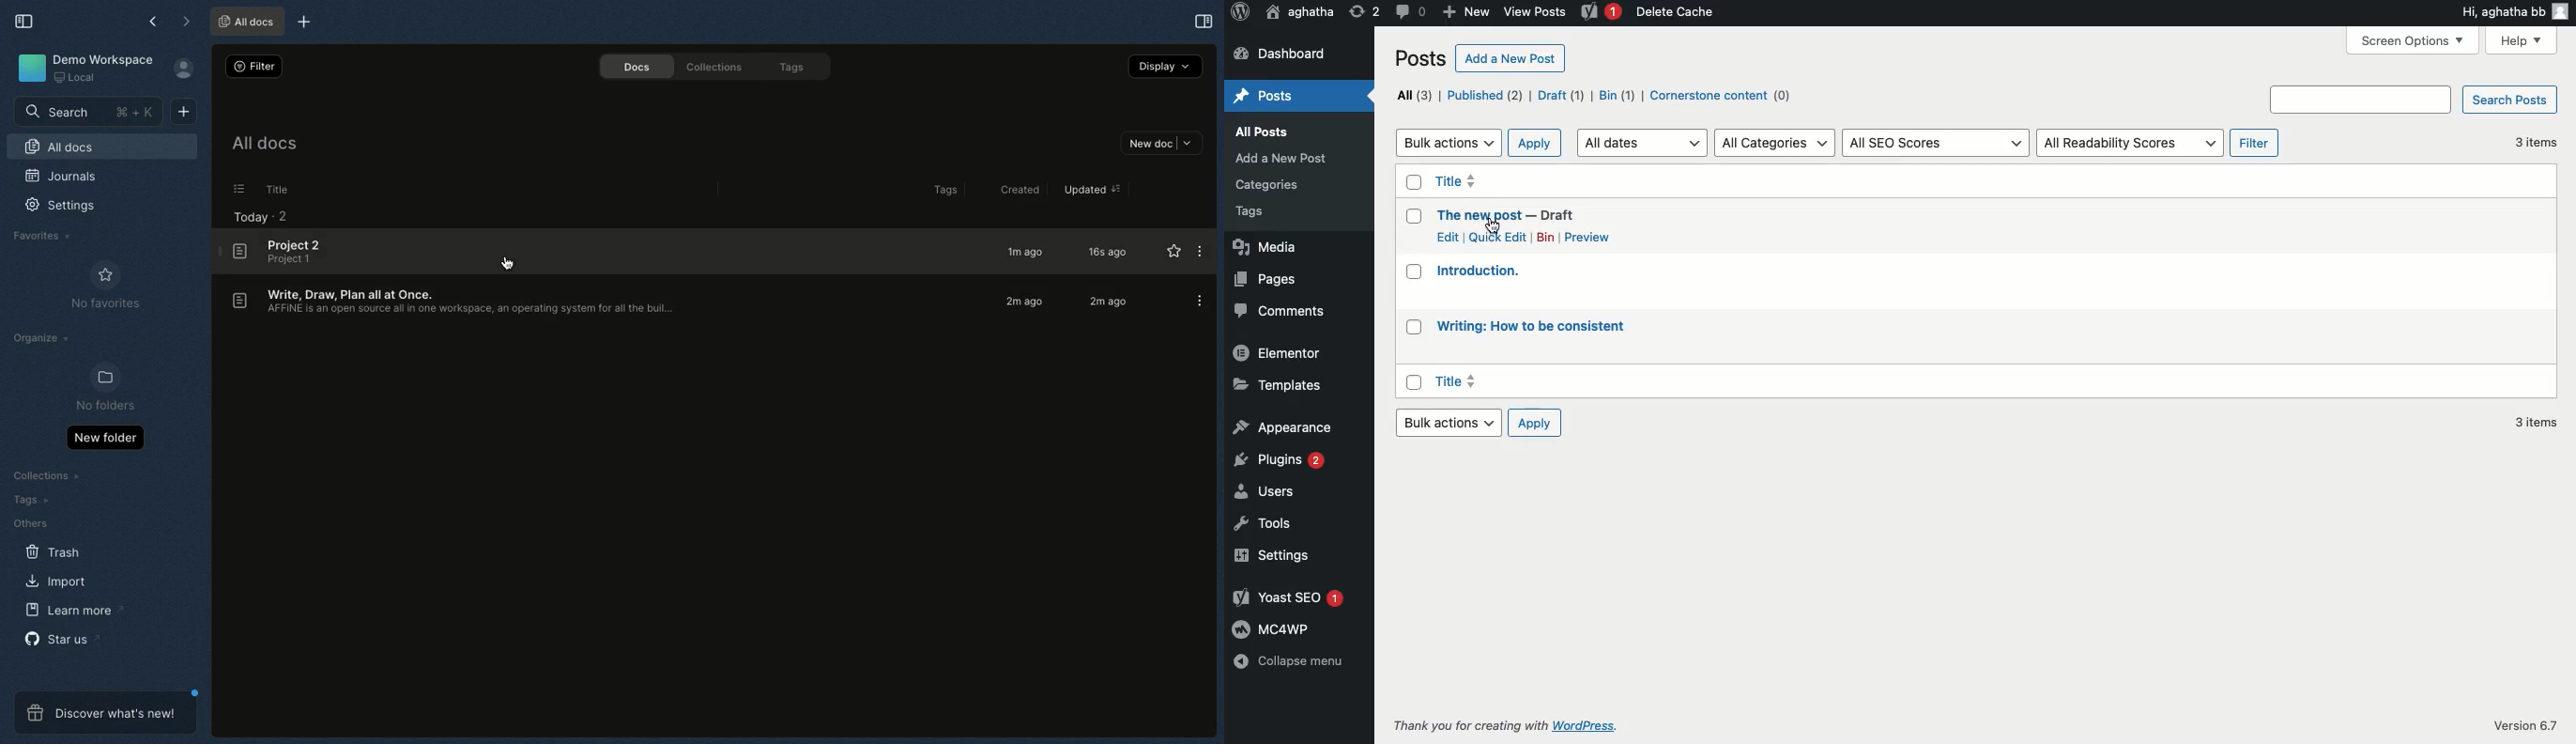 The width and height of the screenshot is (2576, 756). What do you see at coordinates (293, 262) in the screenshot?
I see `Body` at bounding box center [293, 262].